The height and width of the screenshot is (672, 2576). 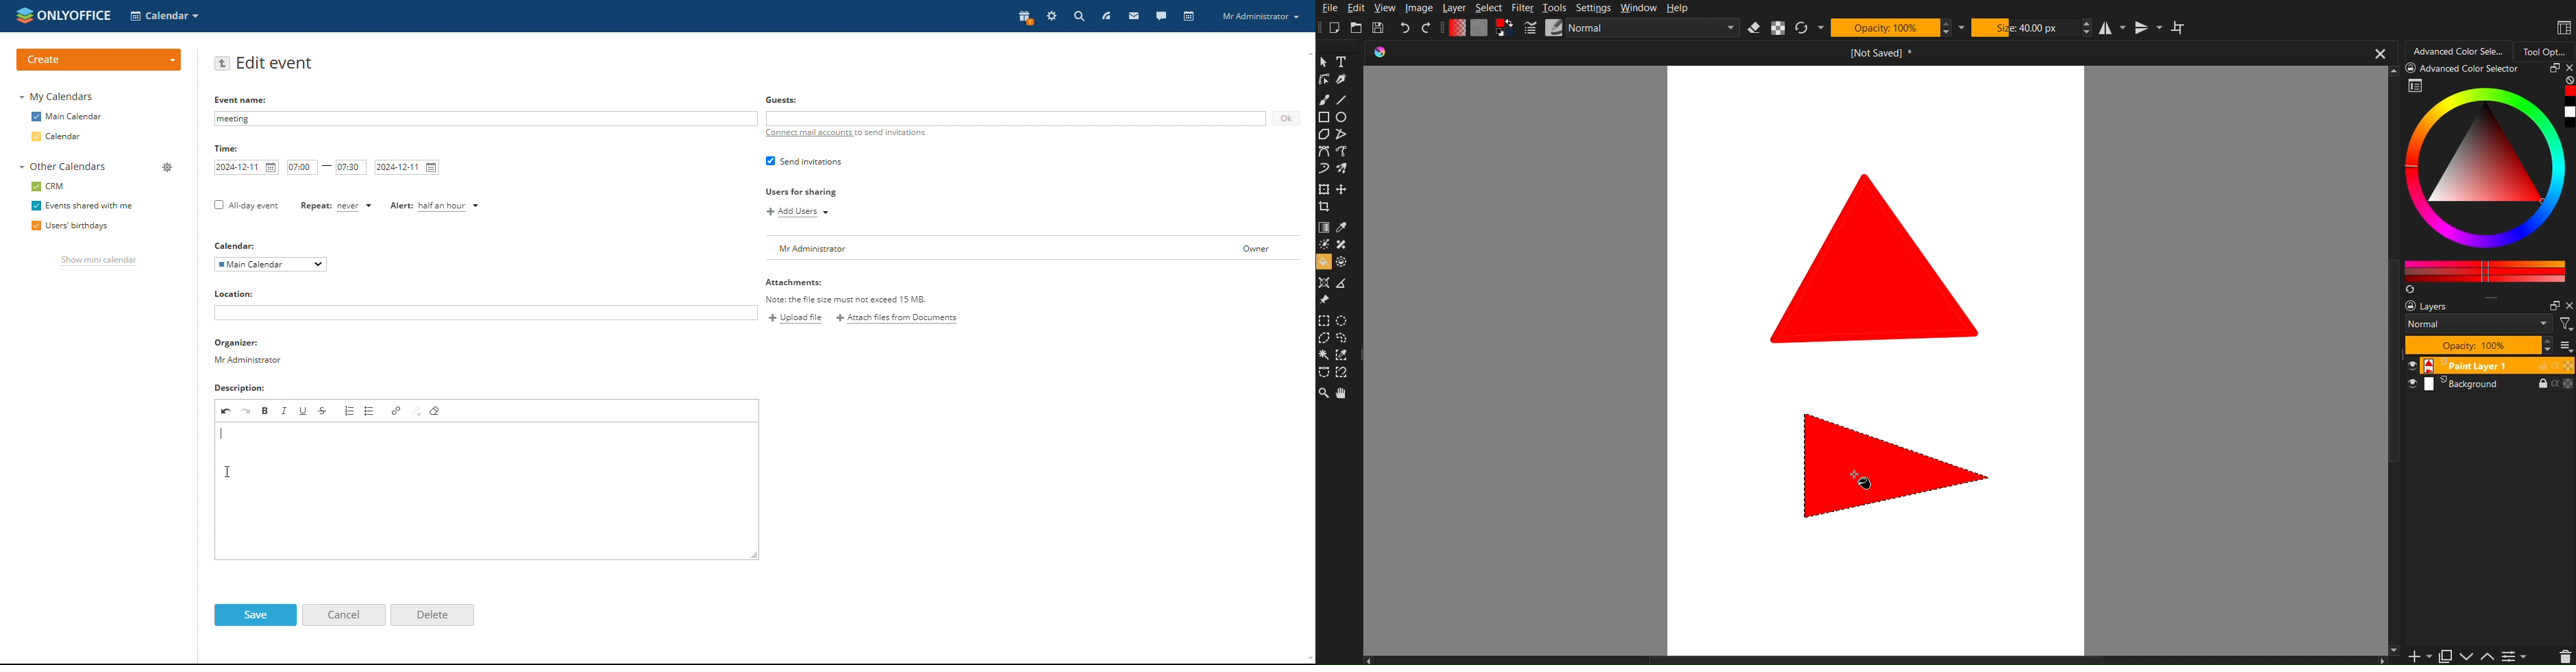 I want to click on Advanced Color Selector, so click(x=2492, y=180).